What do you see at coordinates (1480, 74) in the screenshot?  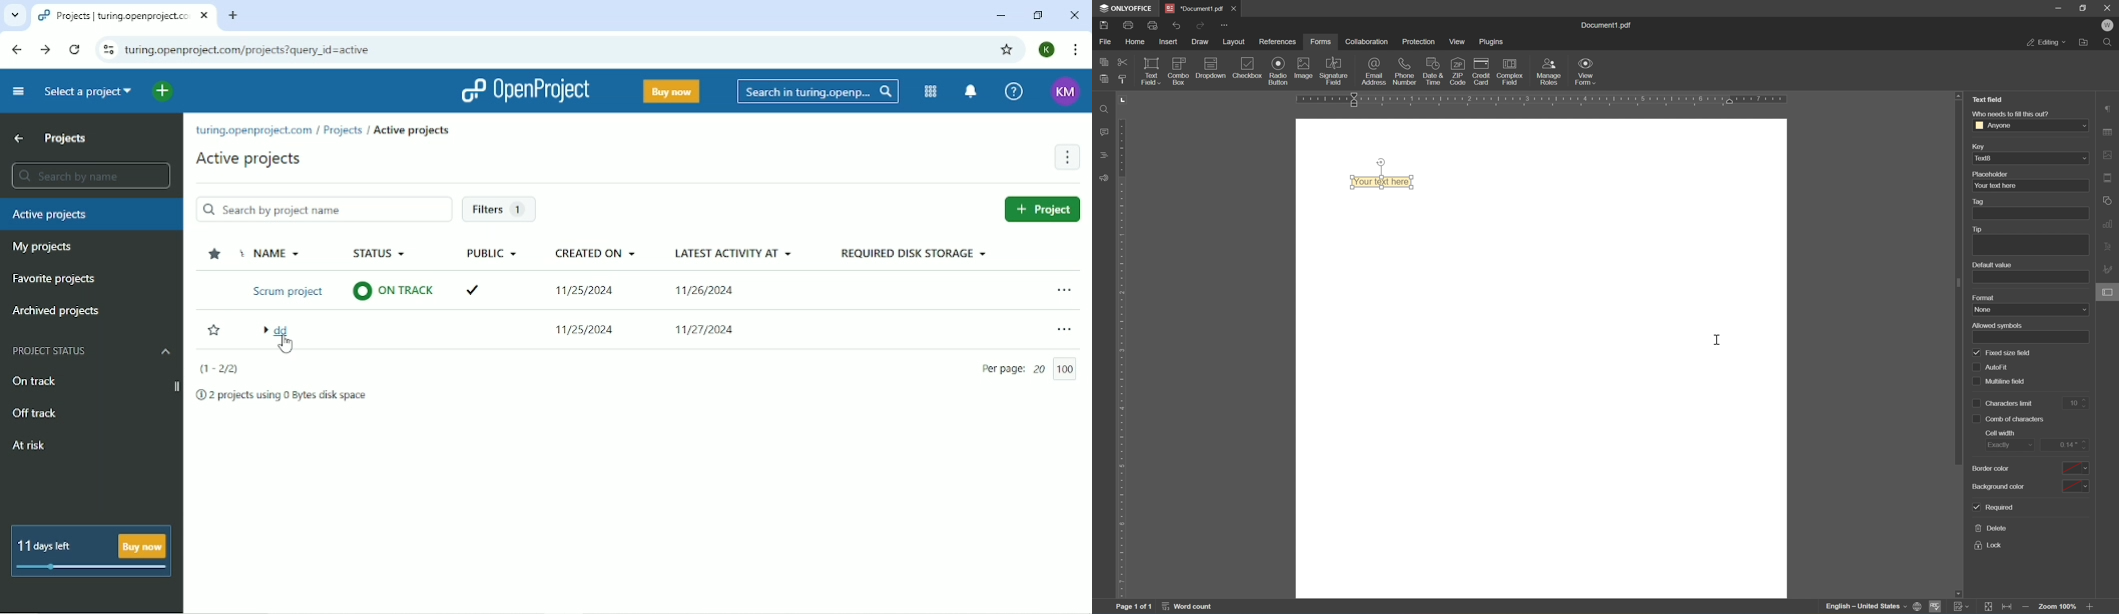 I see `credit card` at bounding box center [1480, 74].